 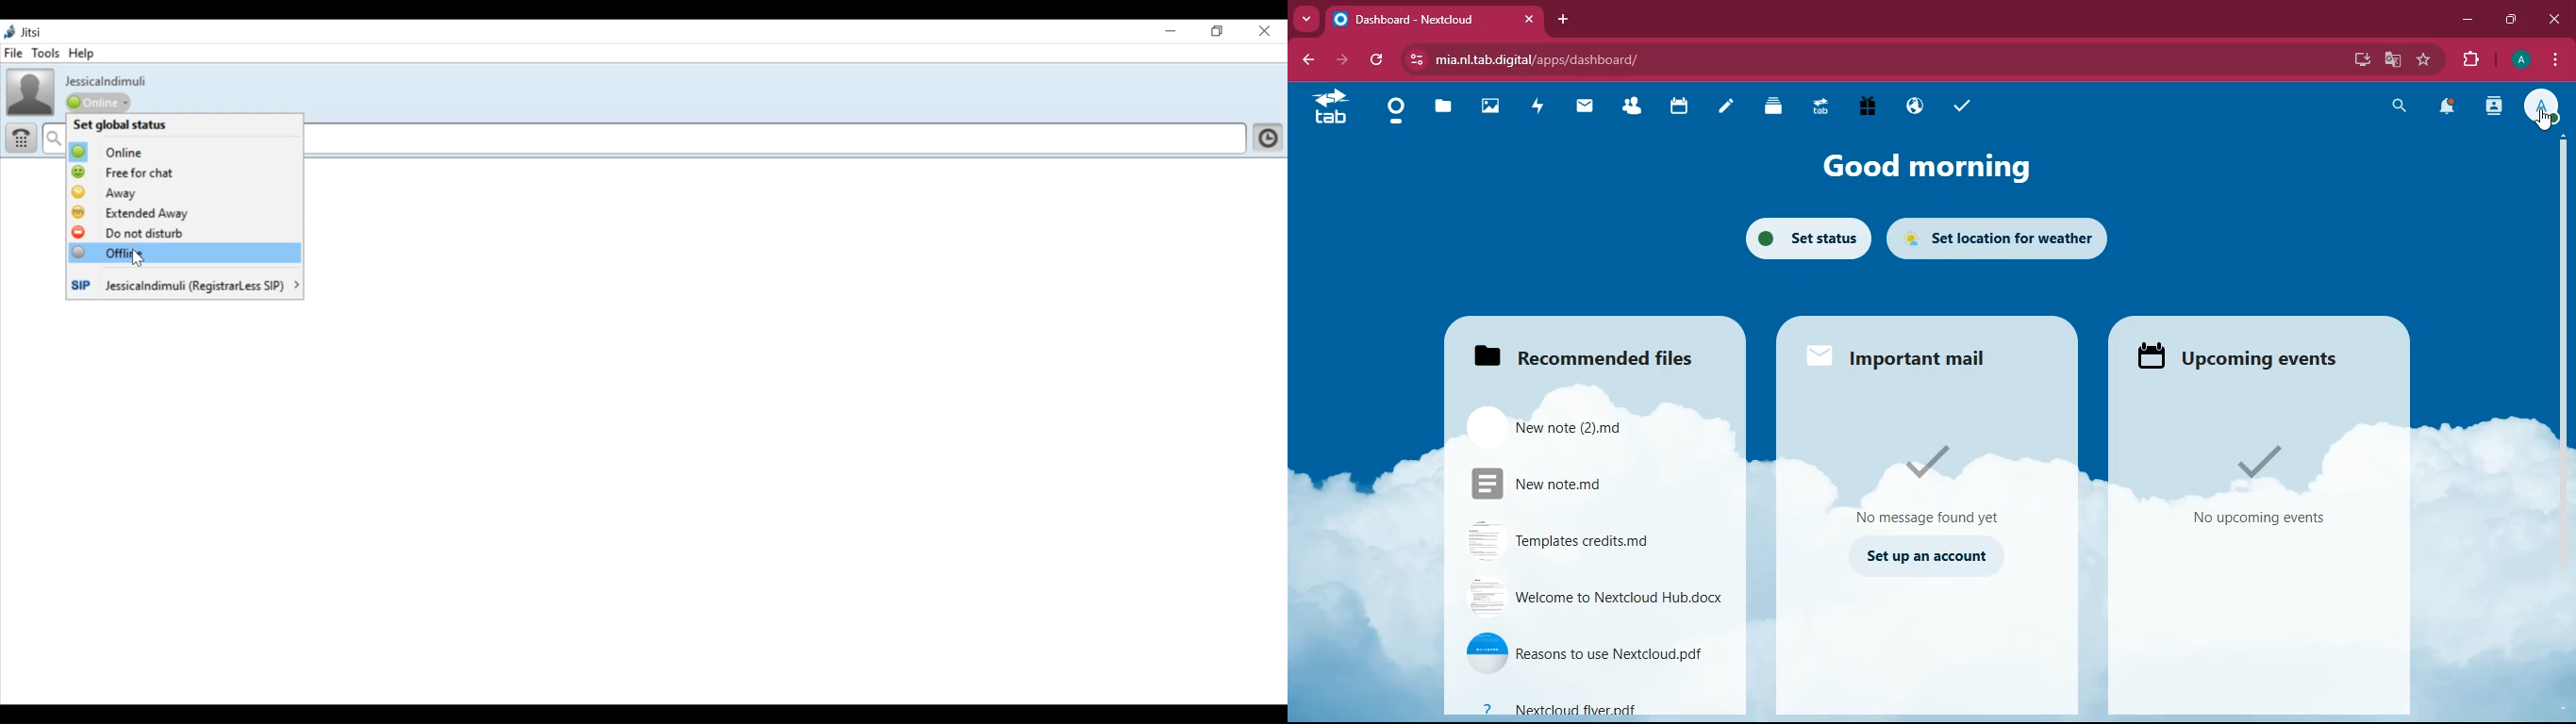 What do you see at coordinates (1438, 108) in the screenshot?
I see `files` at bounding box center [1438, 108].